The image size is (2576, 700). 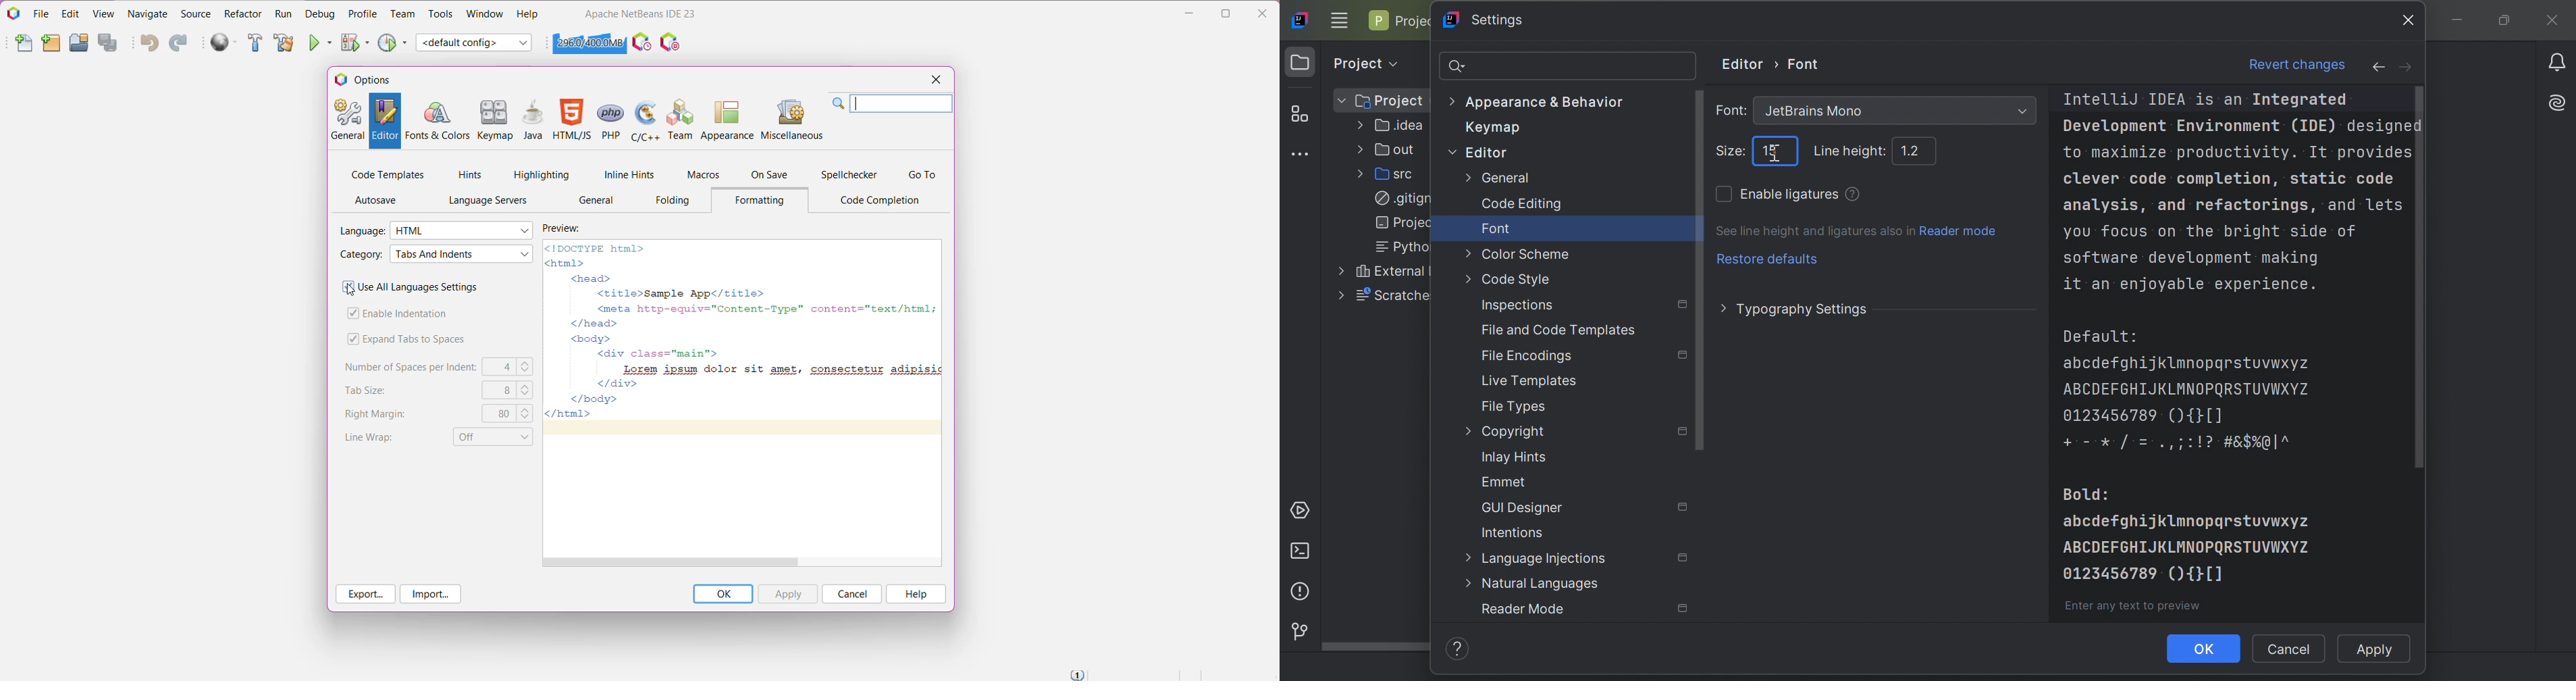 I want to click on <!DOCTYPE html>, so click(x=595, y=248).